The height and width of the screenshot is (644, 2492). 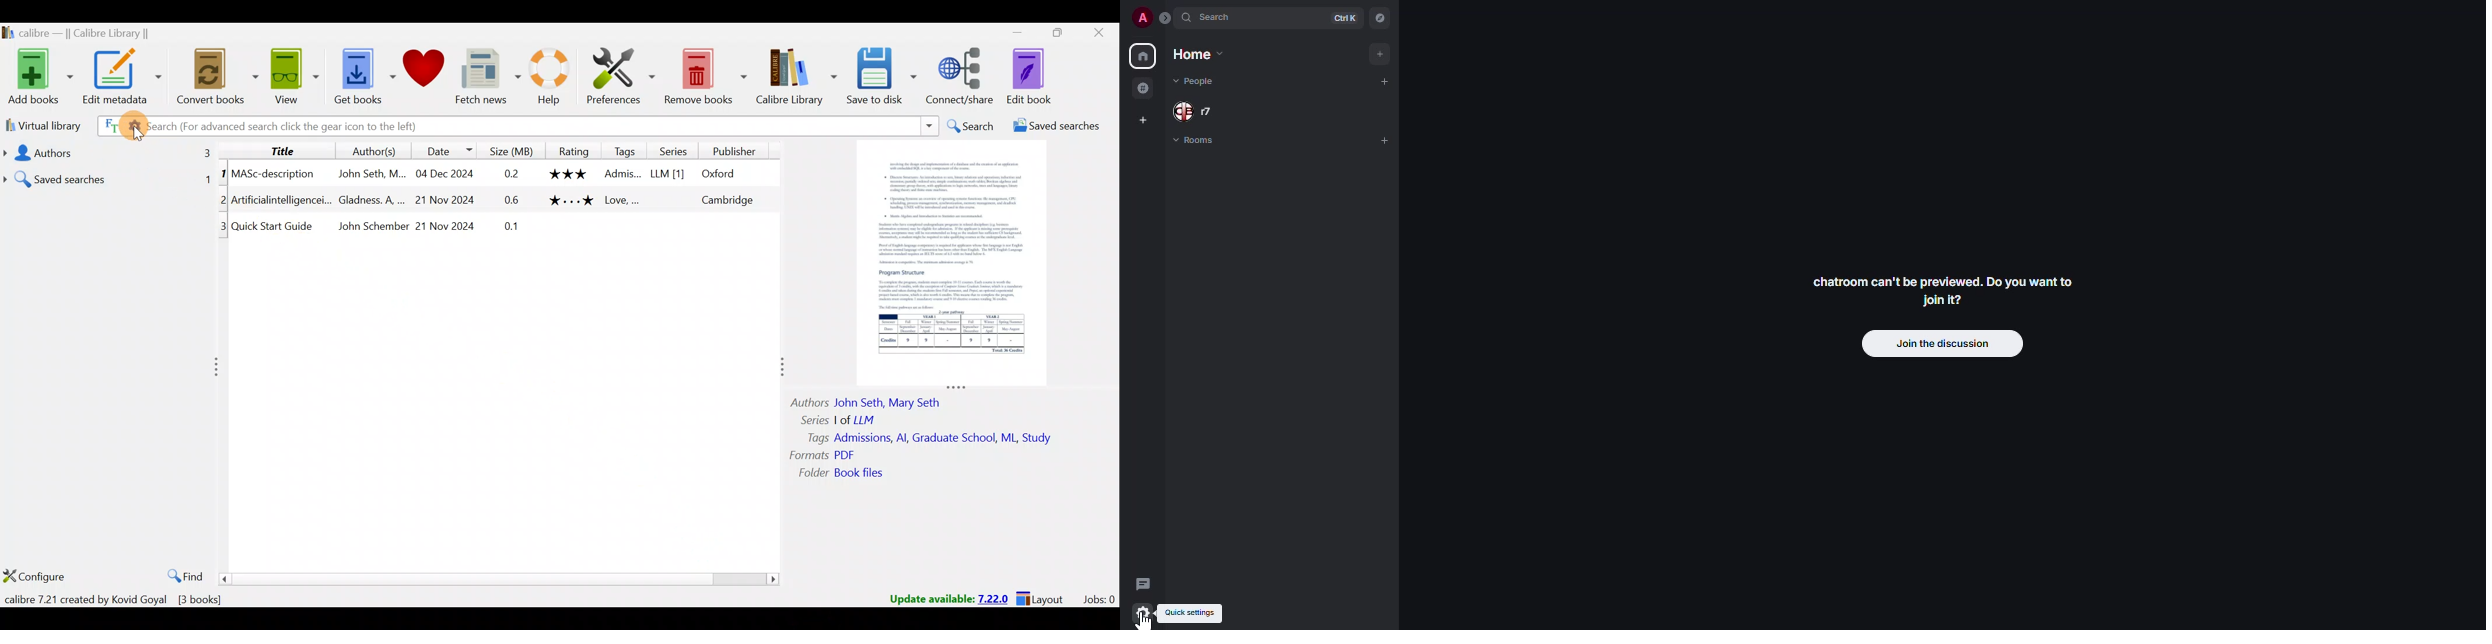 What do you see at coordinates (38, 75) in the screenshot?
I see `Add books` at bounding box center [38, 75].